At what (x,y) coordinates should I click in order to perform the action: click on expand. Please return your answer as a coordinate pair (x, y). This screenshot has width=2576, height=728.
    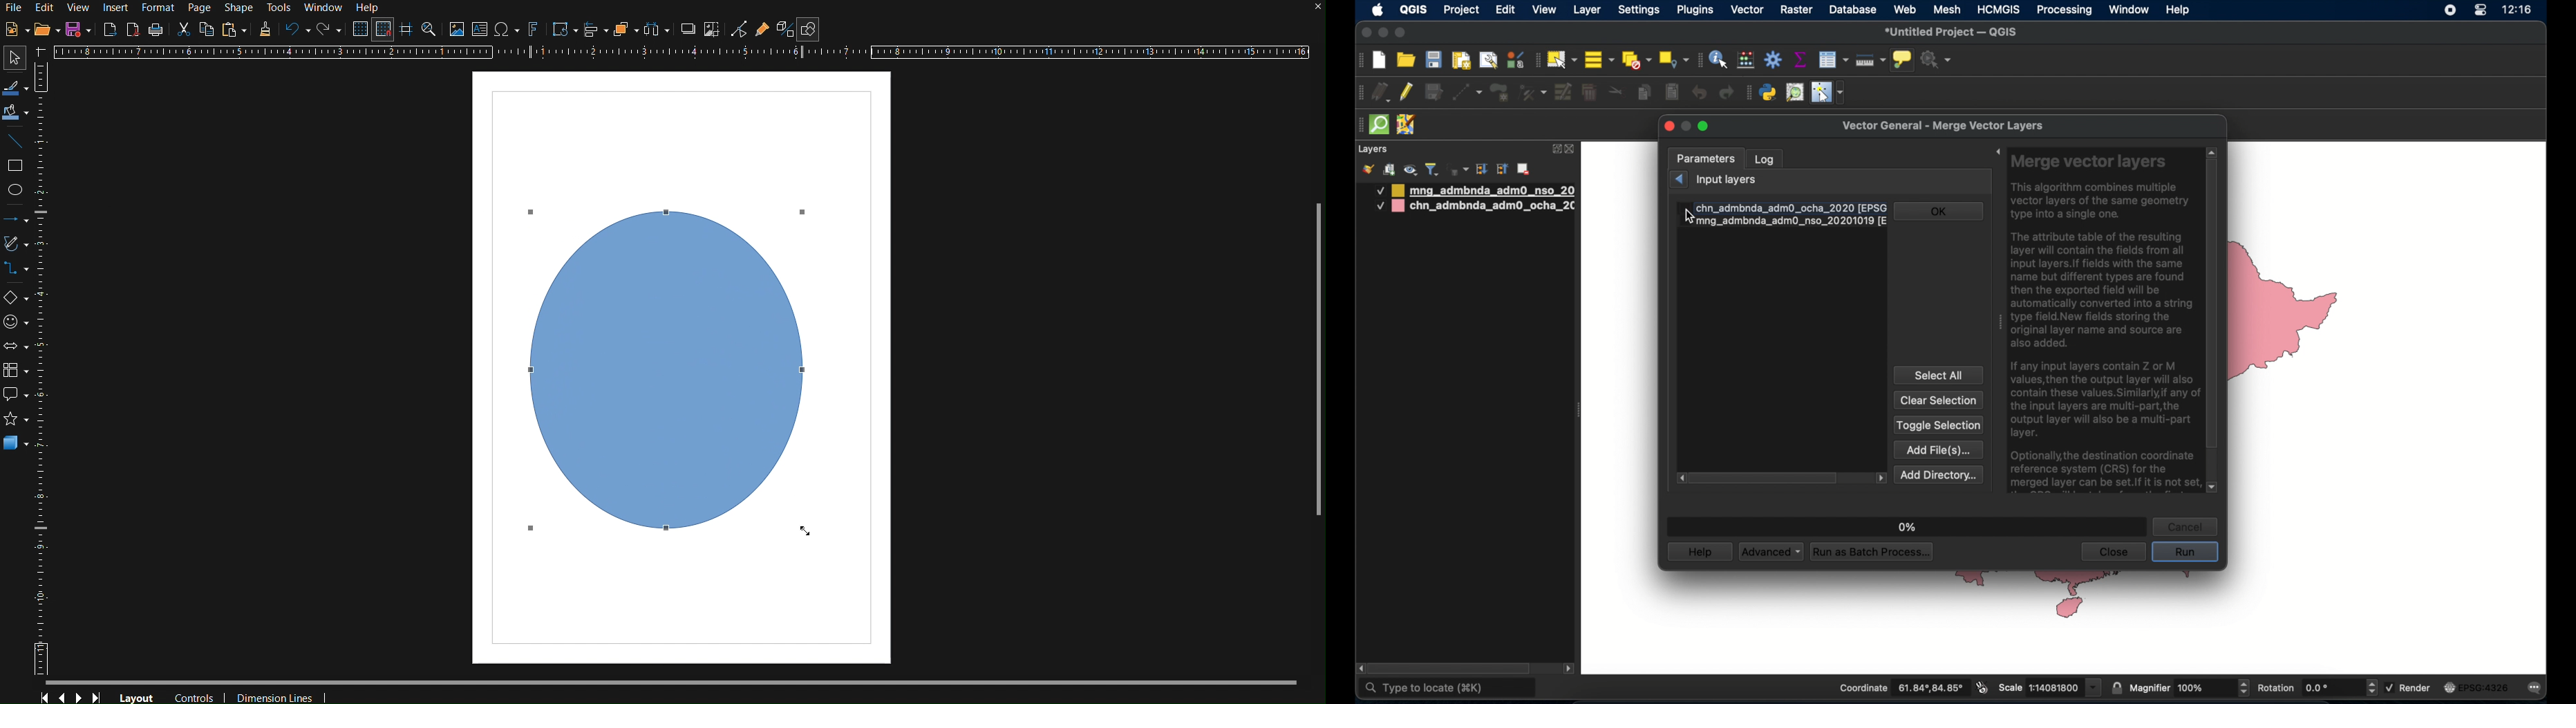
    Looking at the image, I should click on (1994, 153).